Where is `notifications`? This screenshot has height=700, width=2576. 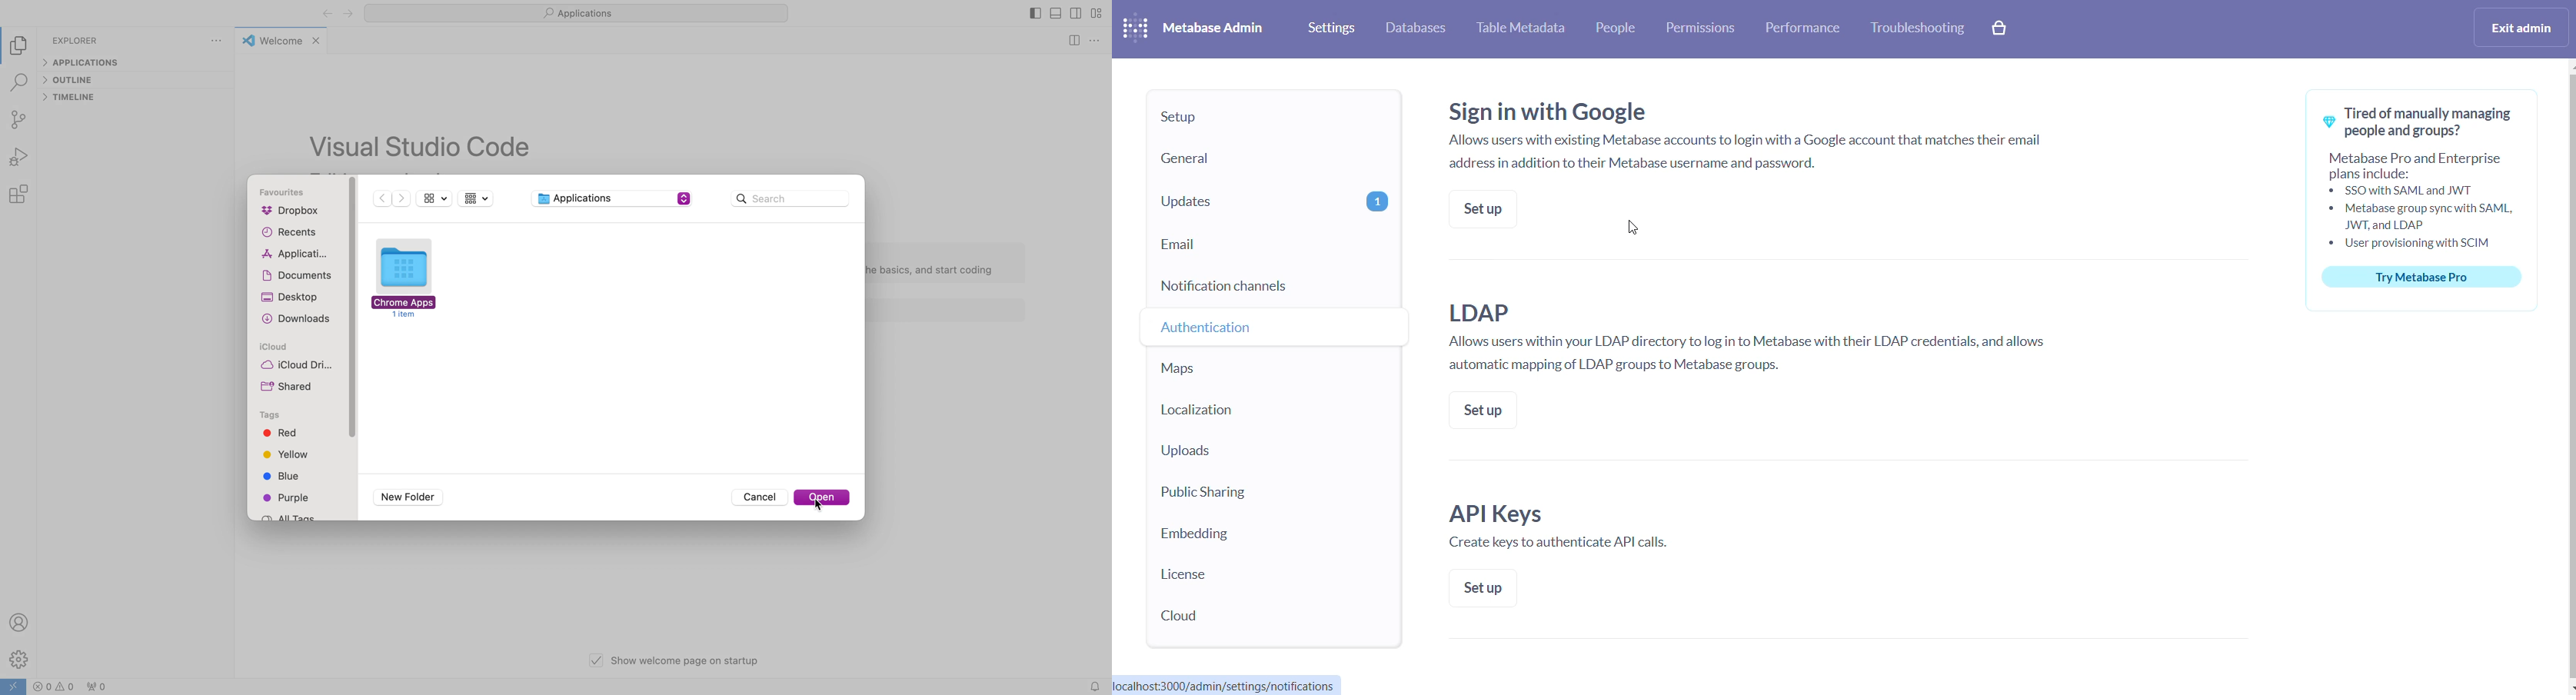 notifications is located at coordinates (1094, 686).